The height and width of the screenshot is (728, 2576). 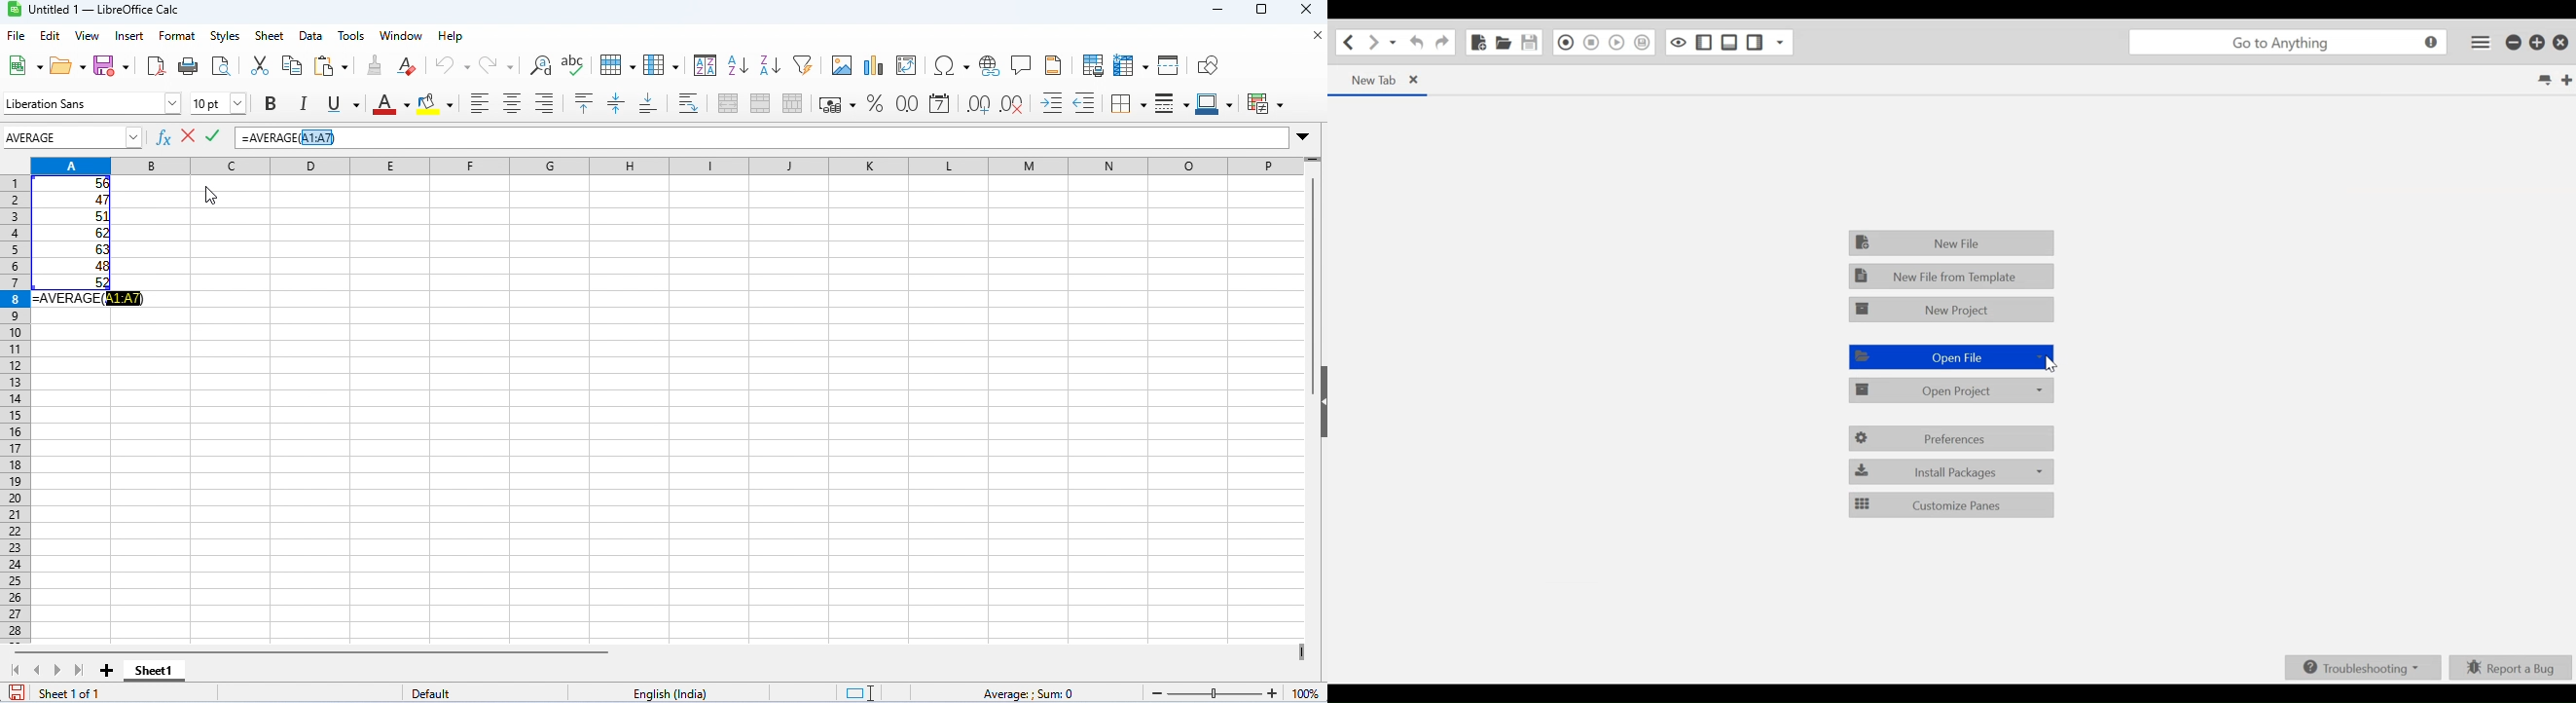 What do you see at coordinates (1172, 104) in the screenshot?
I see `border style` at bounding box center [1172, 104].